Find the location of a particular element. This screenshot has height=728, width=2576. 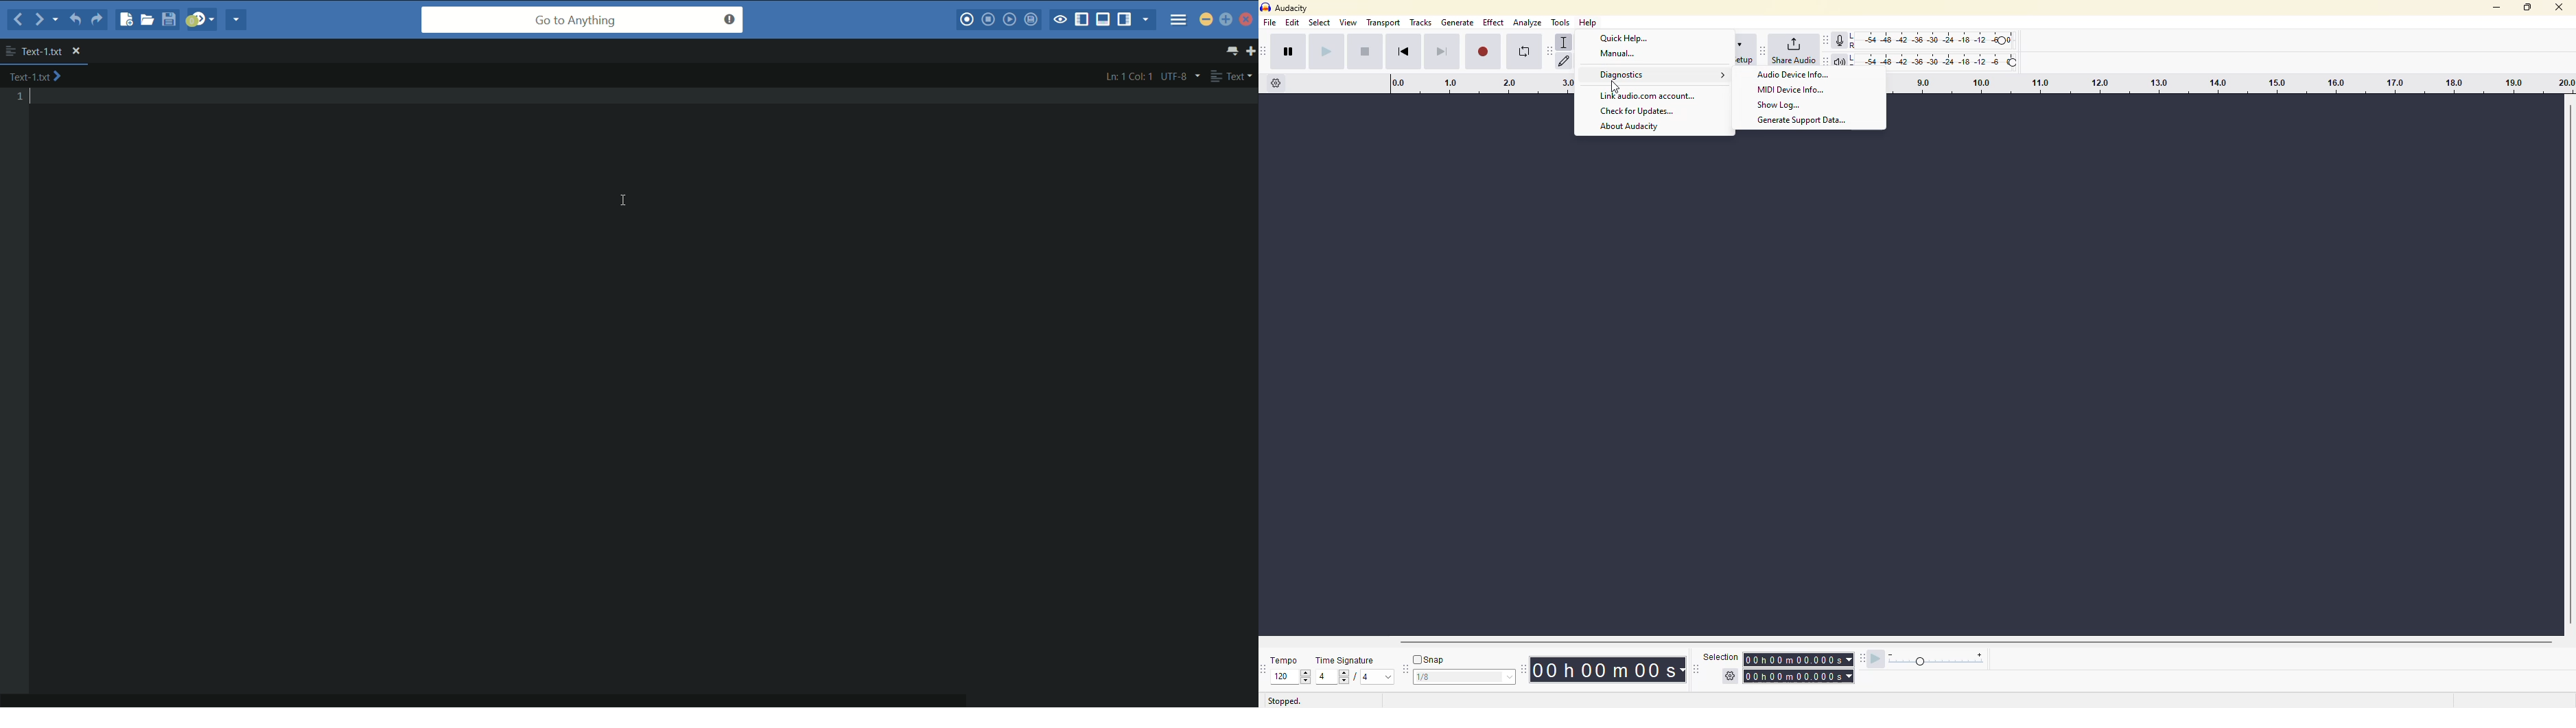

play is located at coordinates (1328, 54).